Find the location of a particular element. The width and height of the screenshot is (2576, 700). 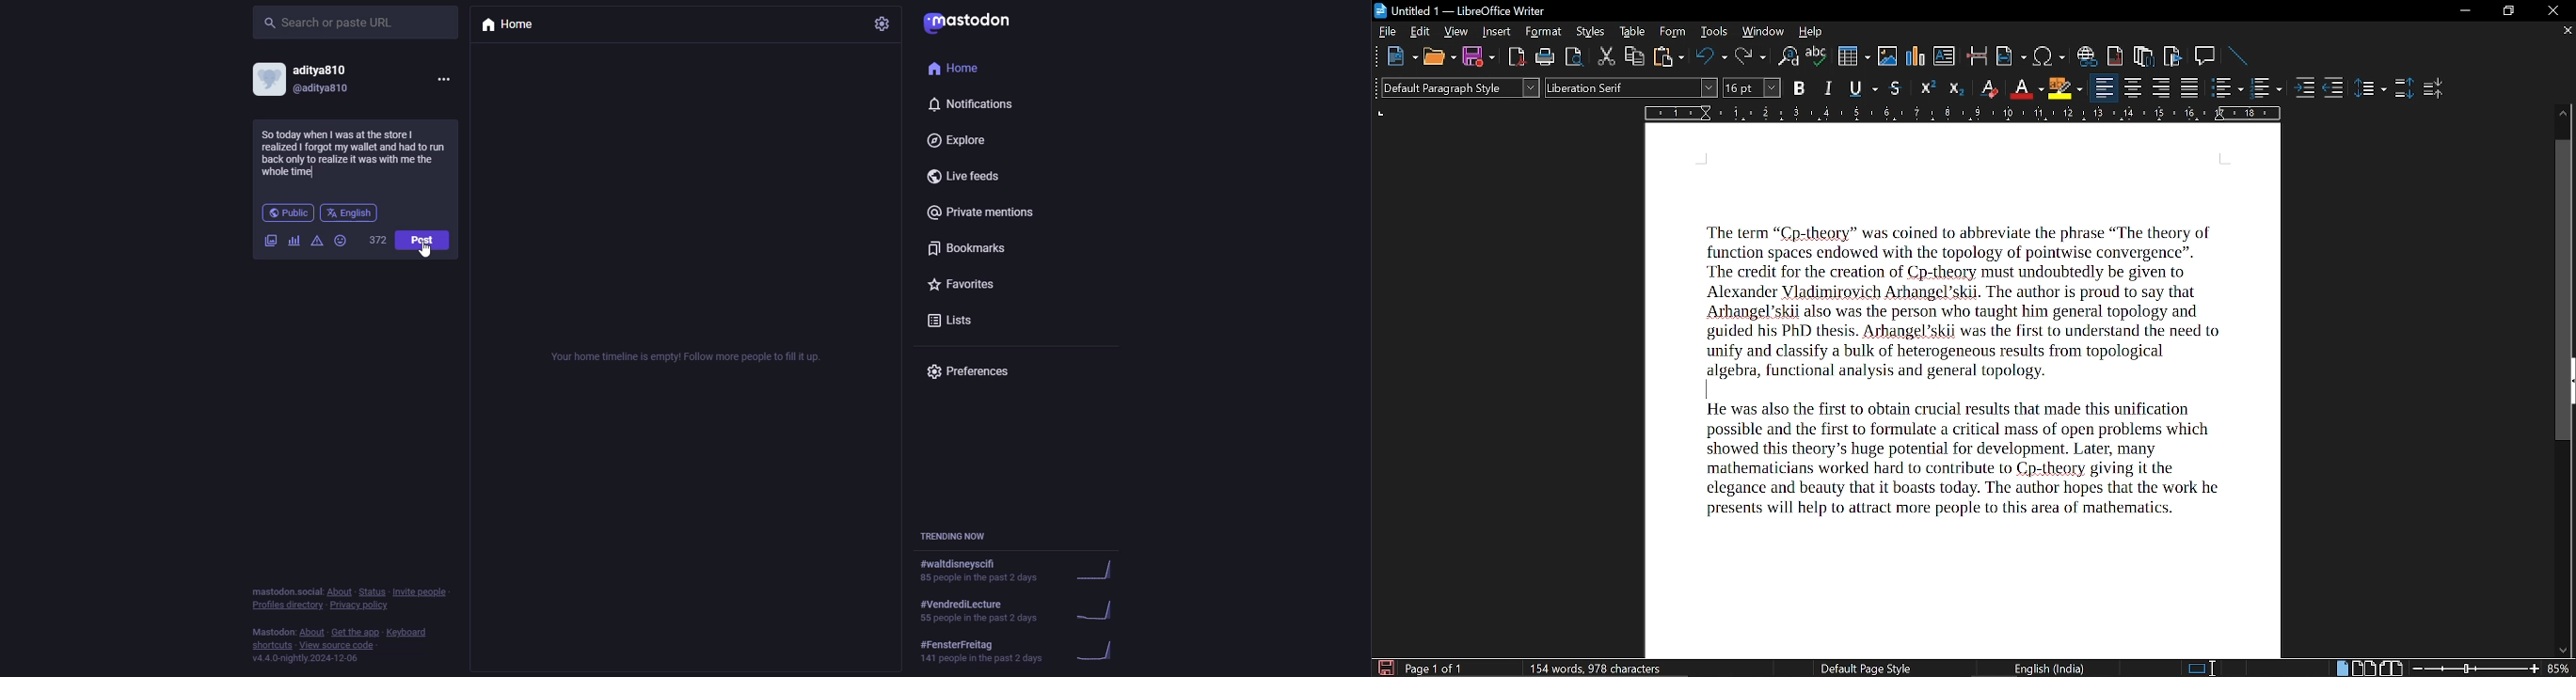

Cursor is located at coordinates (426, 252).